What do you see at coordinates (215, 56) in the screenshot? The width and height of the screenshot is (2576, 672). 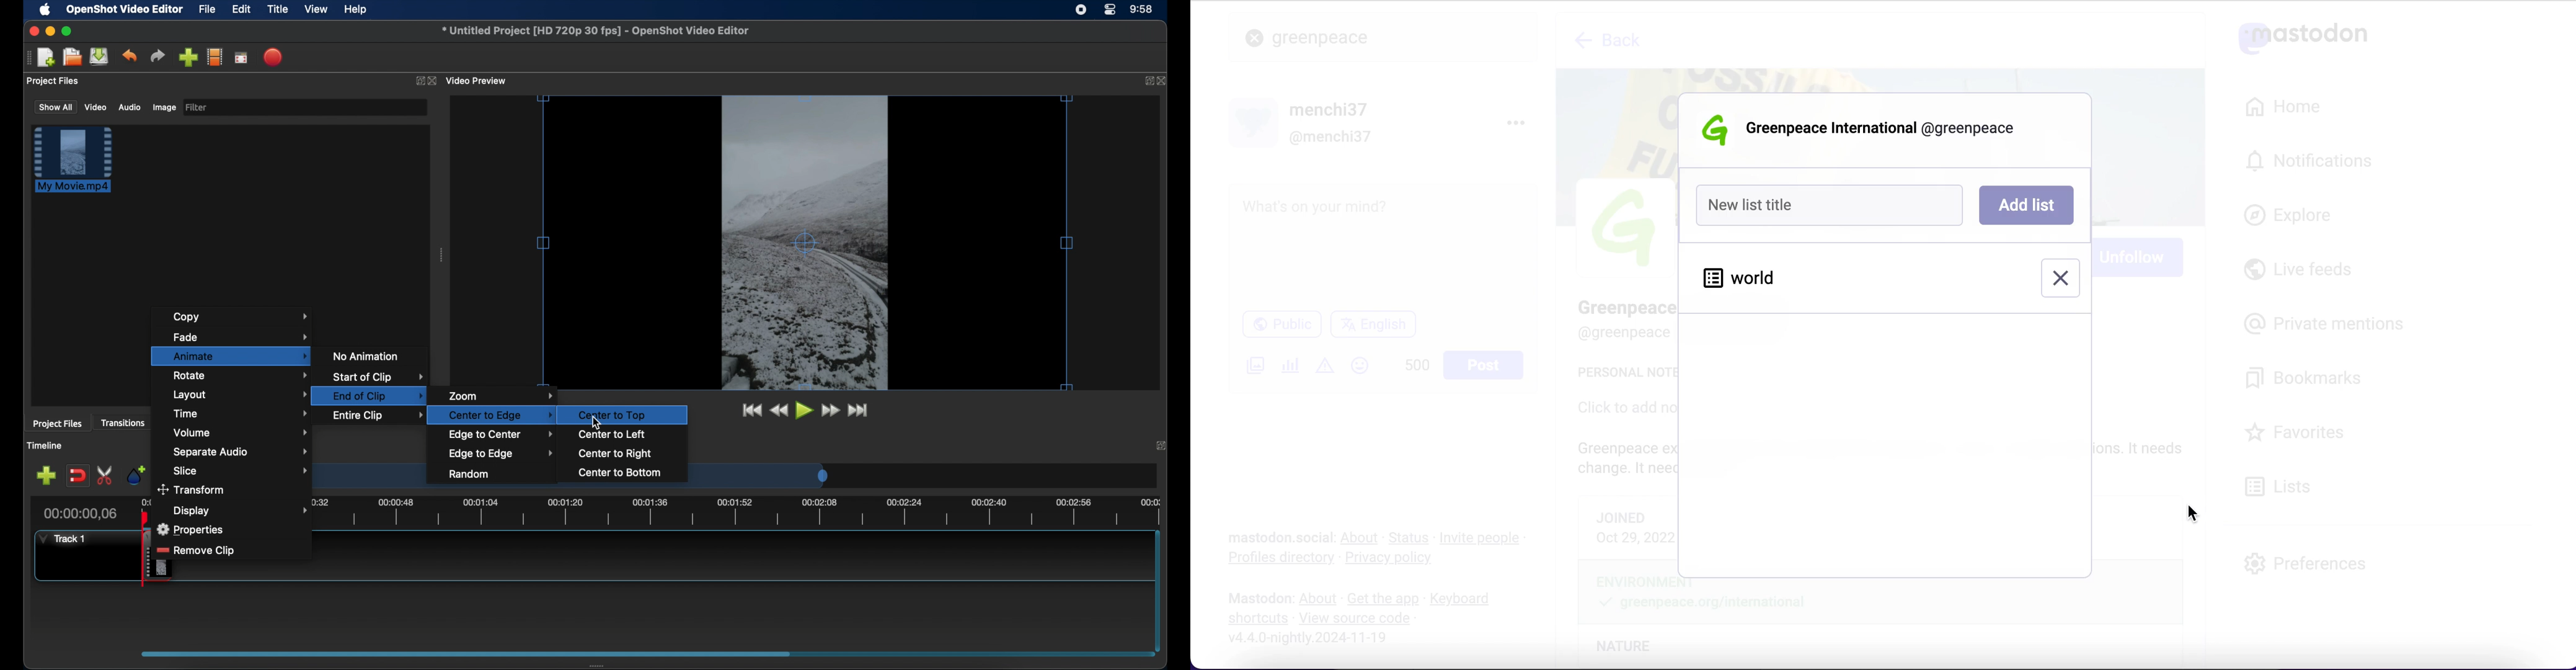 I see `explore profiles` at bounding box center [215, 56].